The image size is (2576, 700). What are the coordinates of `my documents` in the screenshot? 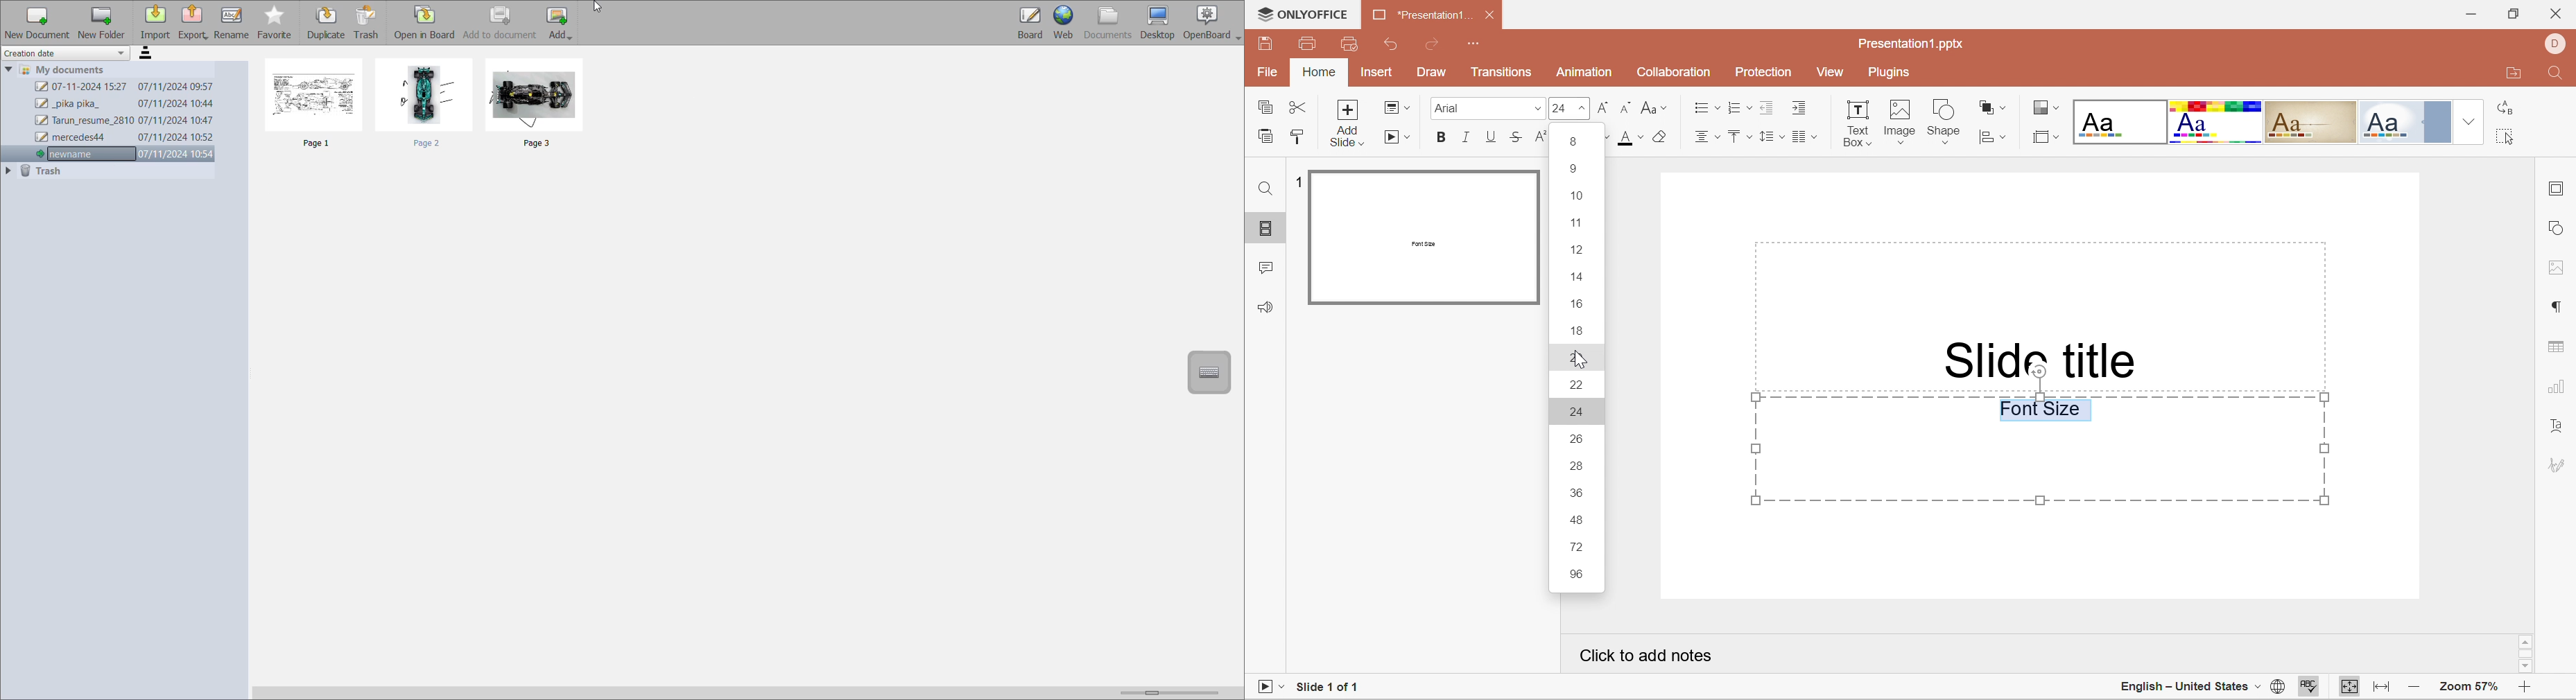 It's located at (69, 69).